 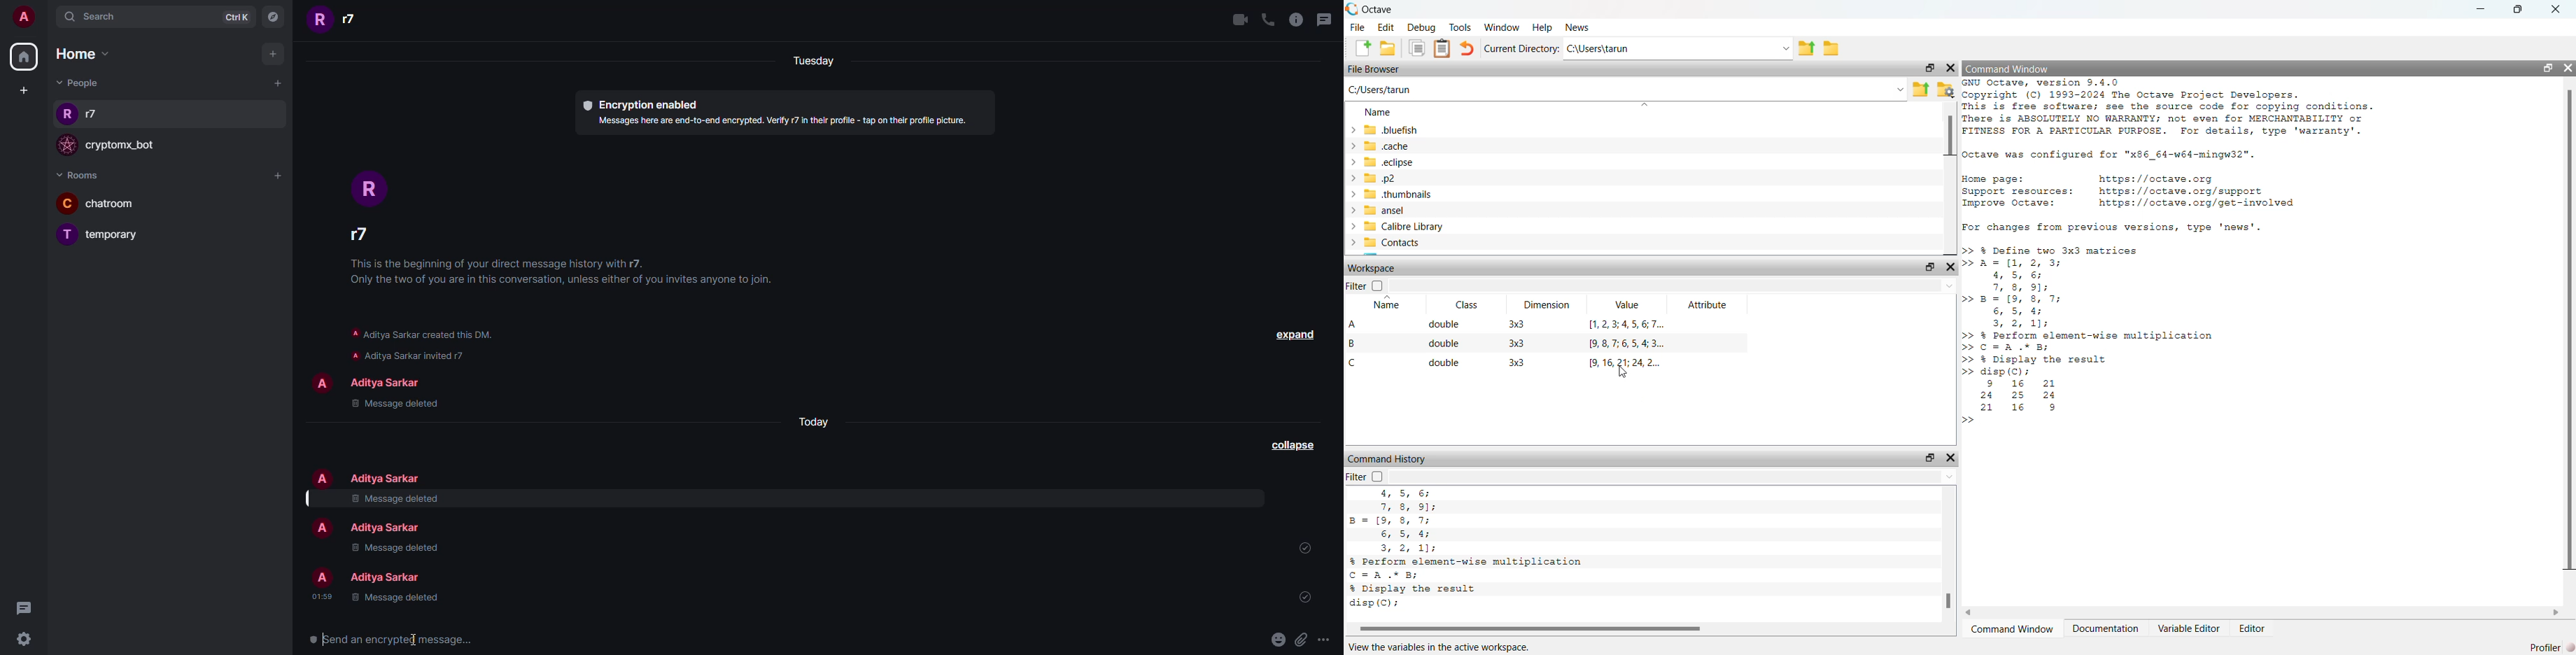 What do you see at coordinates (2097, 335) in the screenshot?
I see `>> % Define two 3x3 matrices
>>a=1(1, 2, 3;
4,5, 6
7, 8, 91;
>> 8 =1(9, 8 7;
6 5, 4;
3, 2, 11;
>> % Perform element-wise multiplication
>> C =A .*B;
>> % Display the result
>> disp(C);
5 16 21
24 25 24
21 16 9` at bounding box center [2097, 335].